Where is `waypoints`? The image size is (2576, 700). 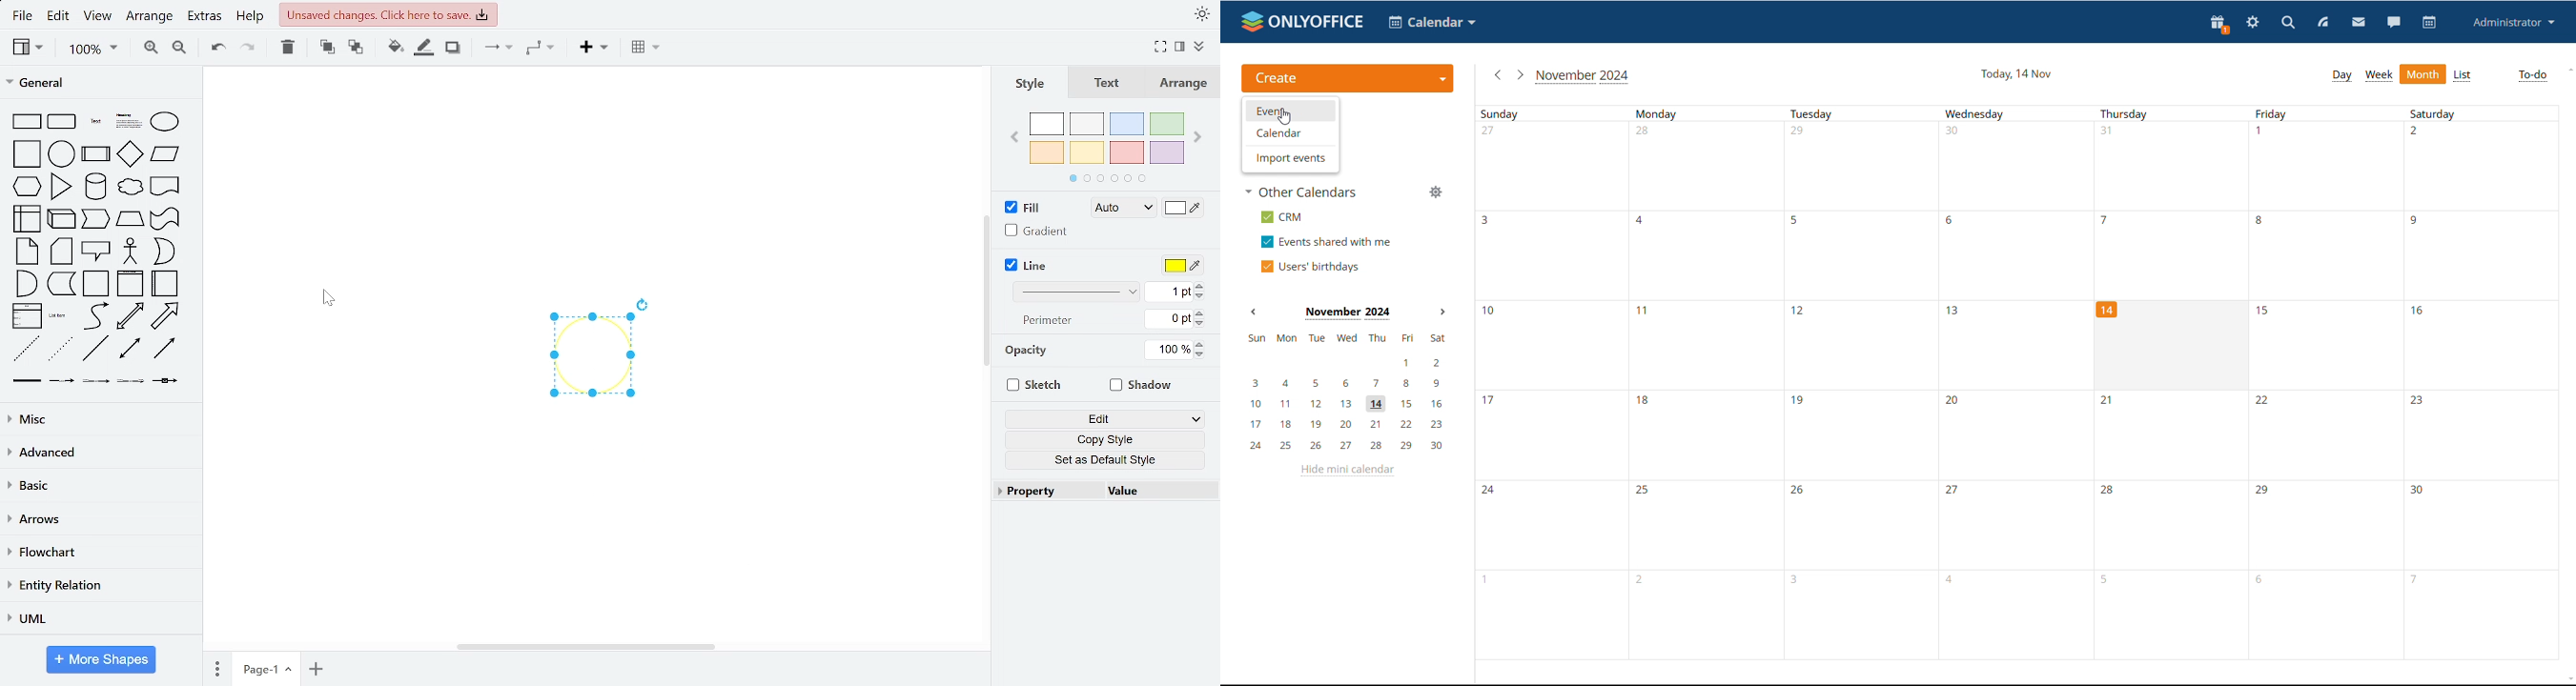
waypoints is located at coordinates (541, 48).